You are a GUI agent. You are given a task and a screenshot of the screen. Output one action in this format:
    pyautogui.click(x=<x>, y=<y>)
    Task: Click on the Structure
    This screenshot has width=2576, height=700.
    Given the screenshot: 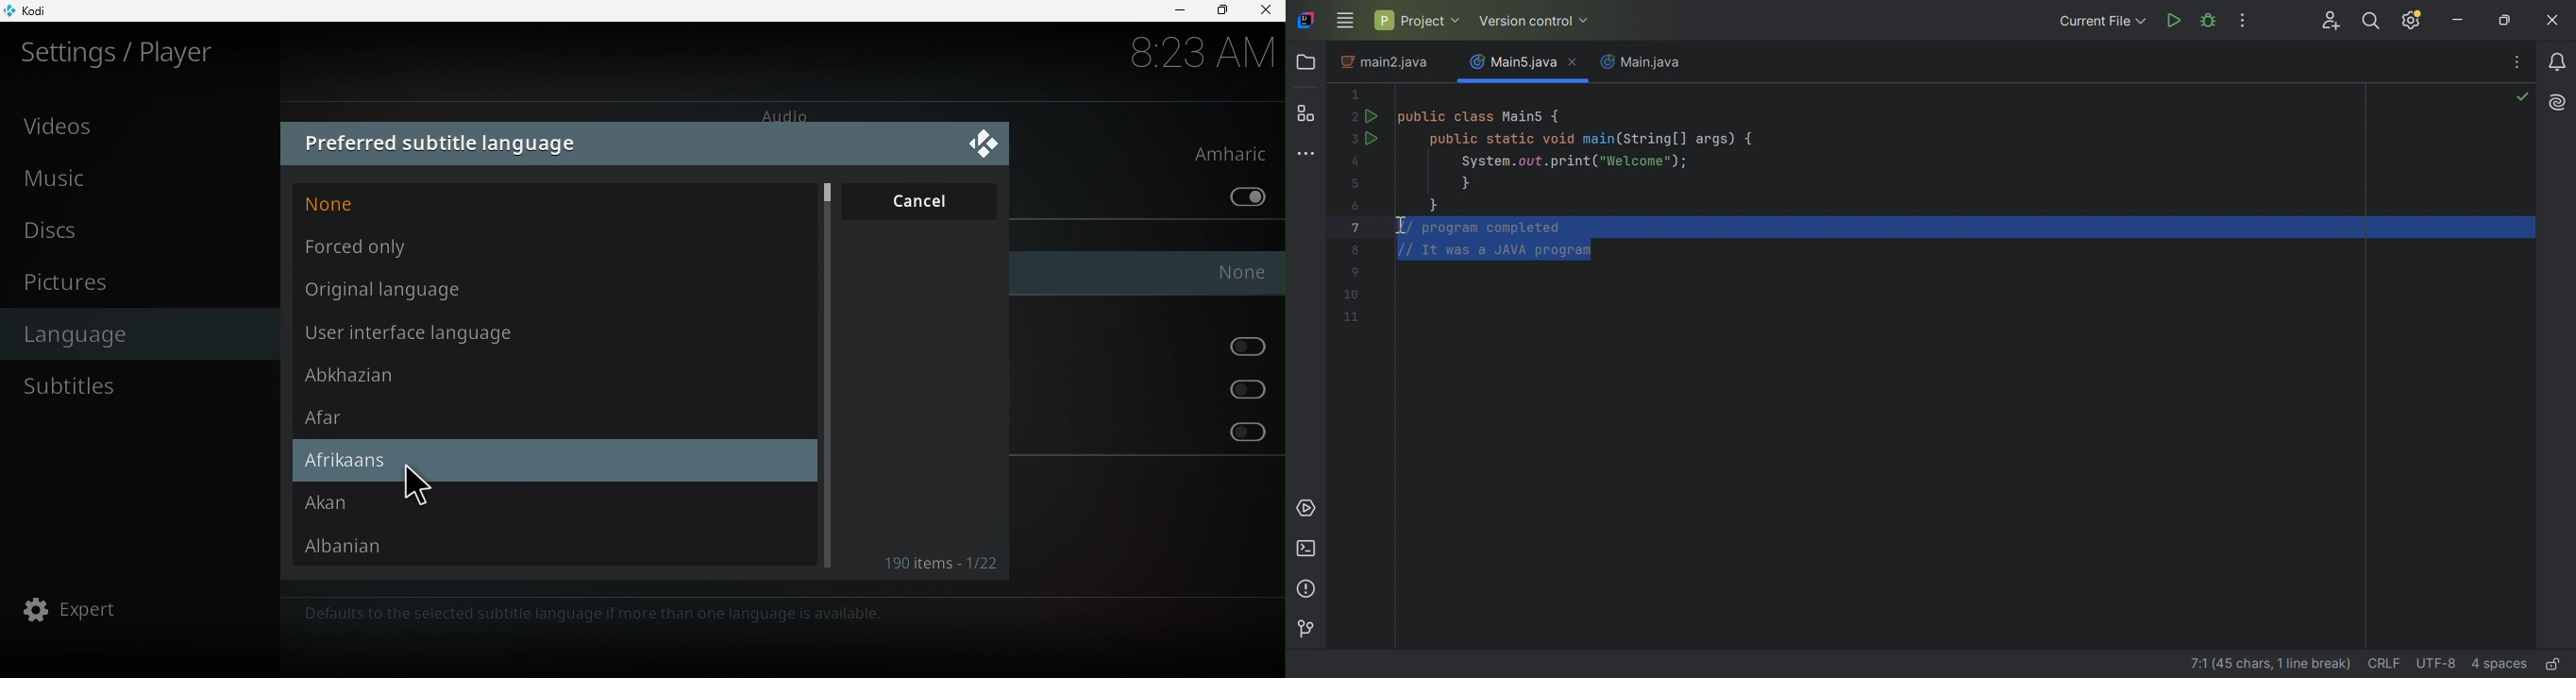 What is the action you would take?
    pyautogui.click(x=1309, y=113)
    